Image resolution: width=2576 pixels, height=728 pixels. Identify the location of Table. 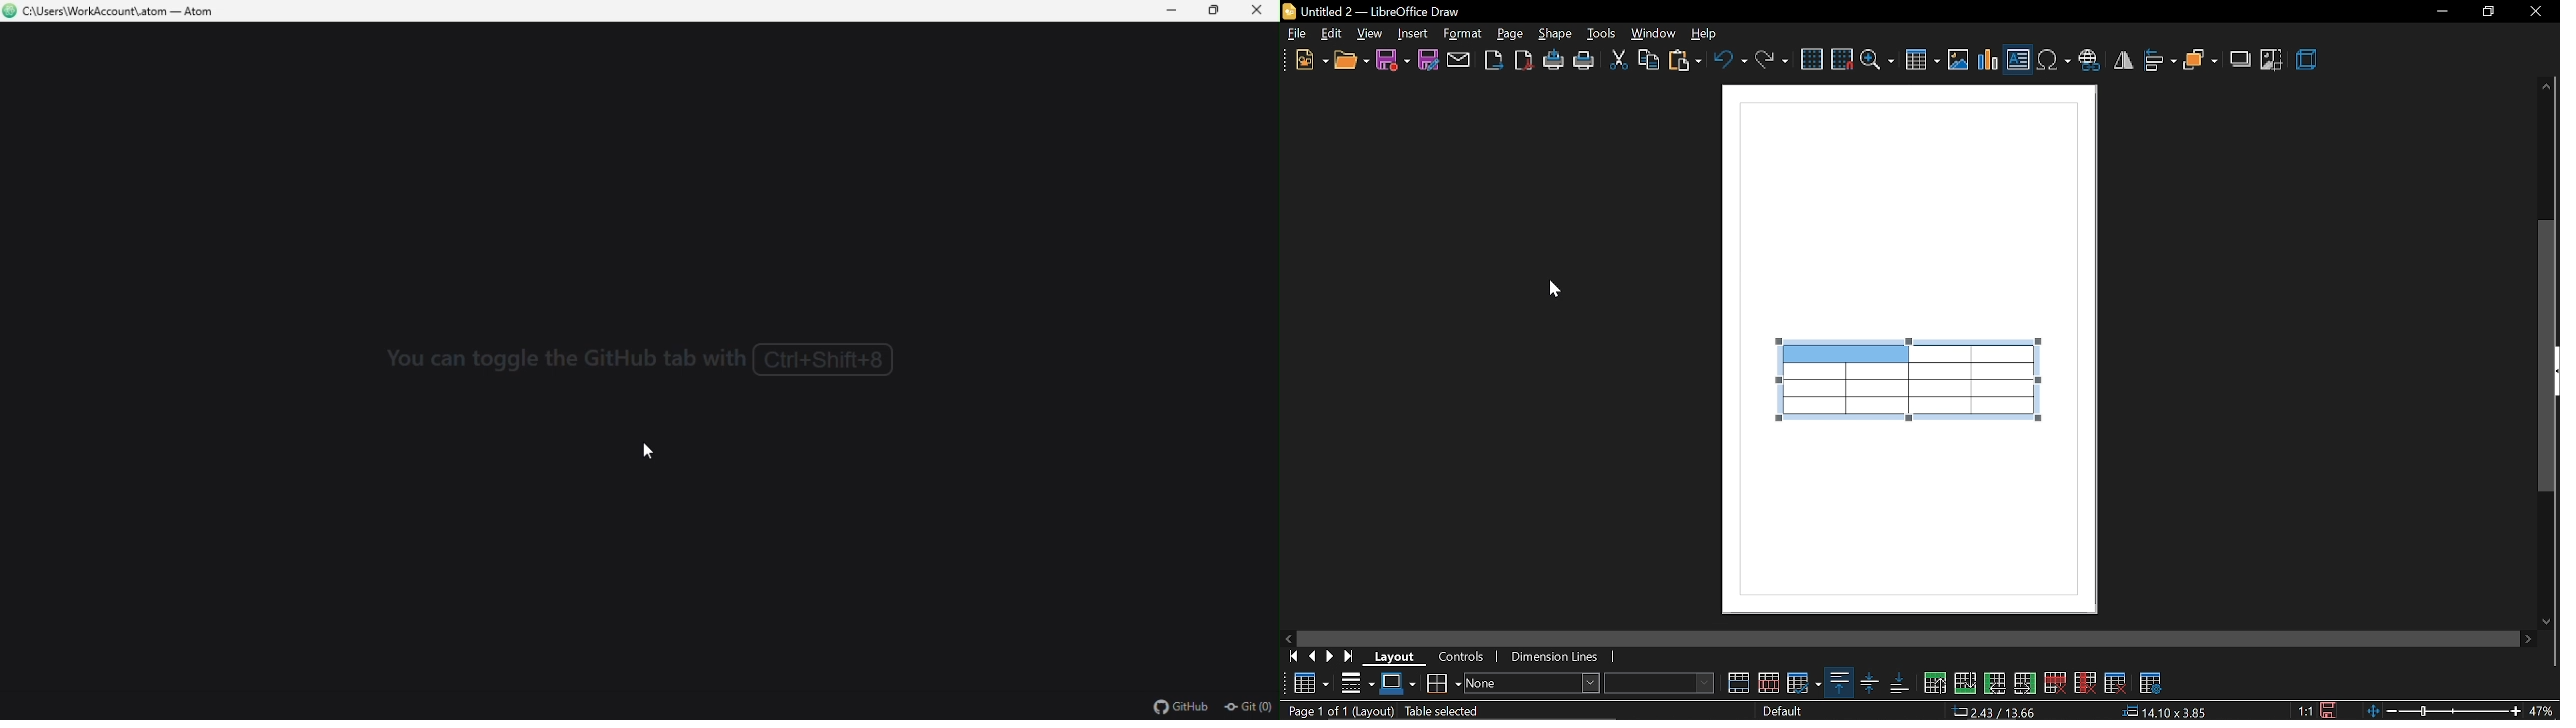
(1309, 682).